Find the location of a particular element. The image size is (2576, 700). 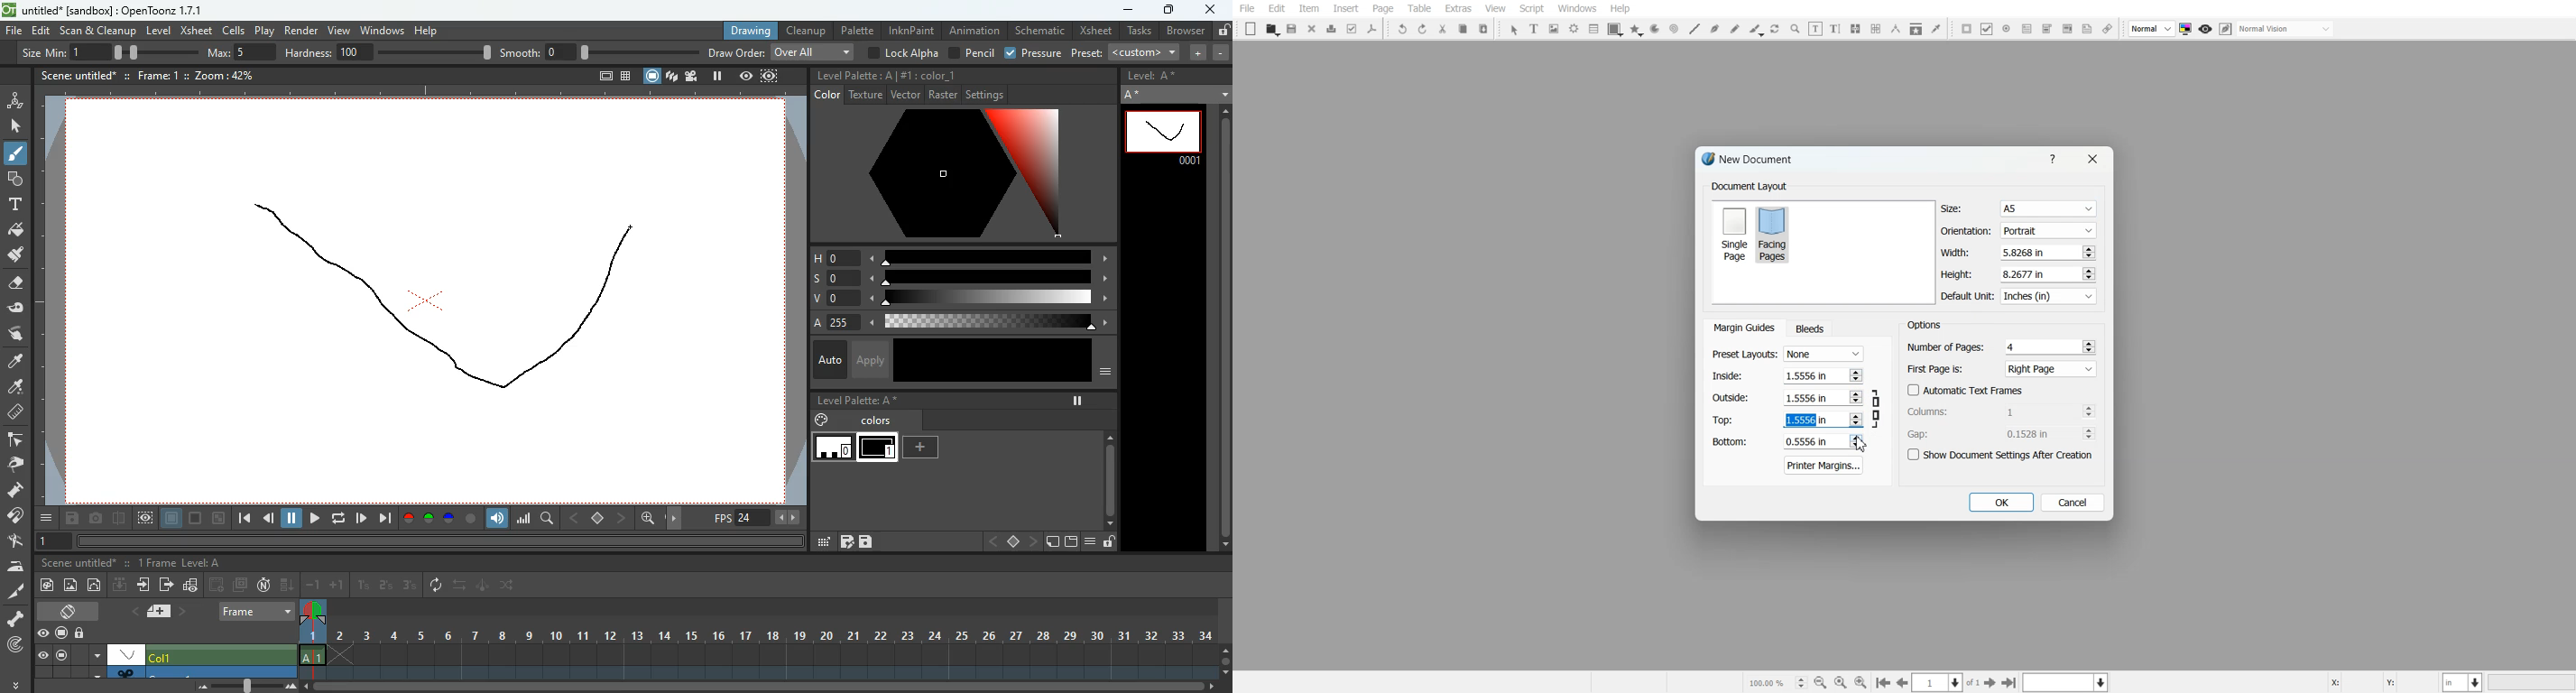

pause is located at coordinates (60, 655).